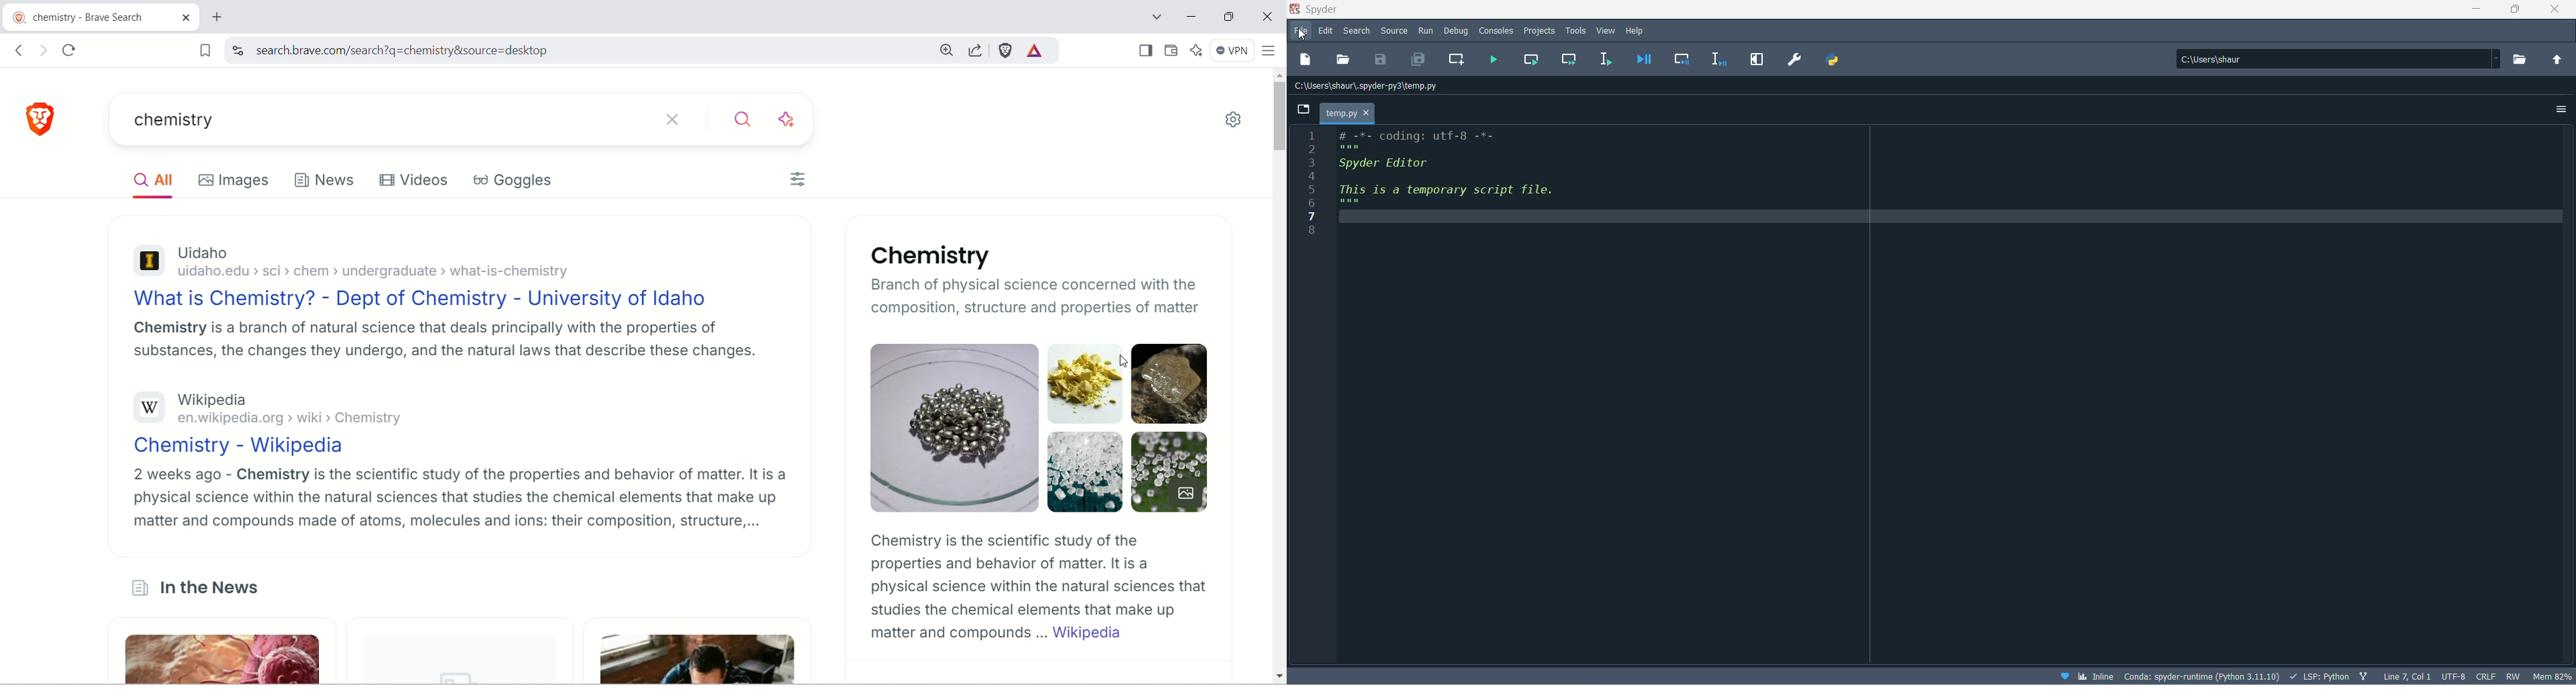  I want to click on parent directory, so click(2559, 59).